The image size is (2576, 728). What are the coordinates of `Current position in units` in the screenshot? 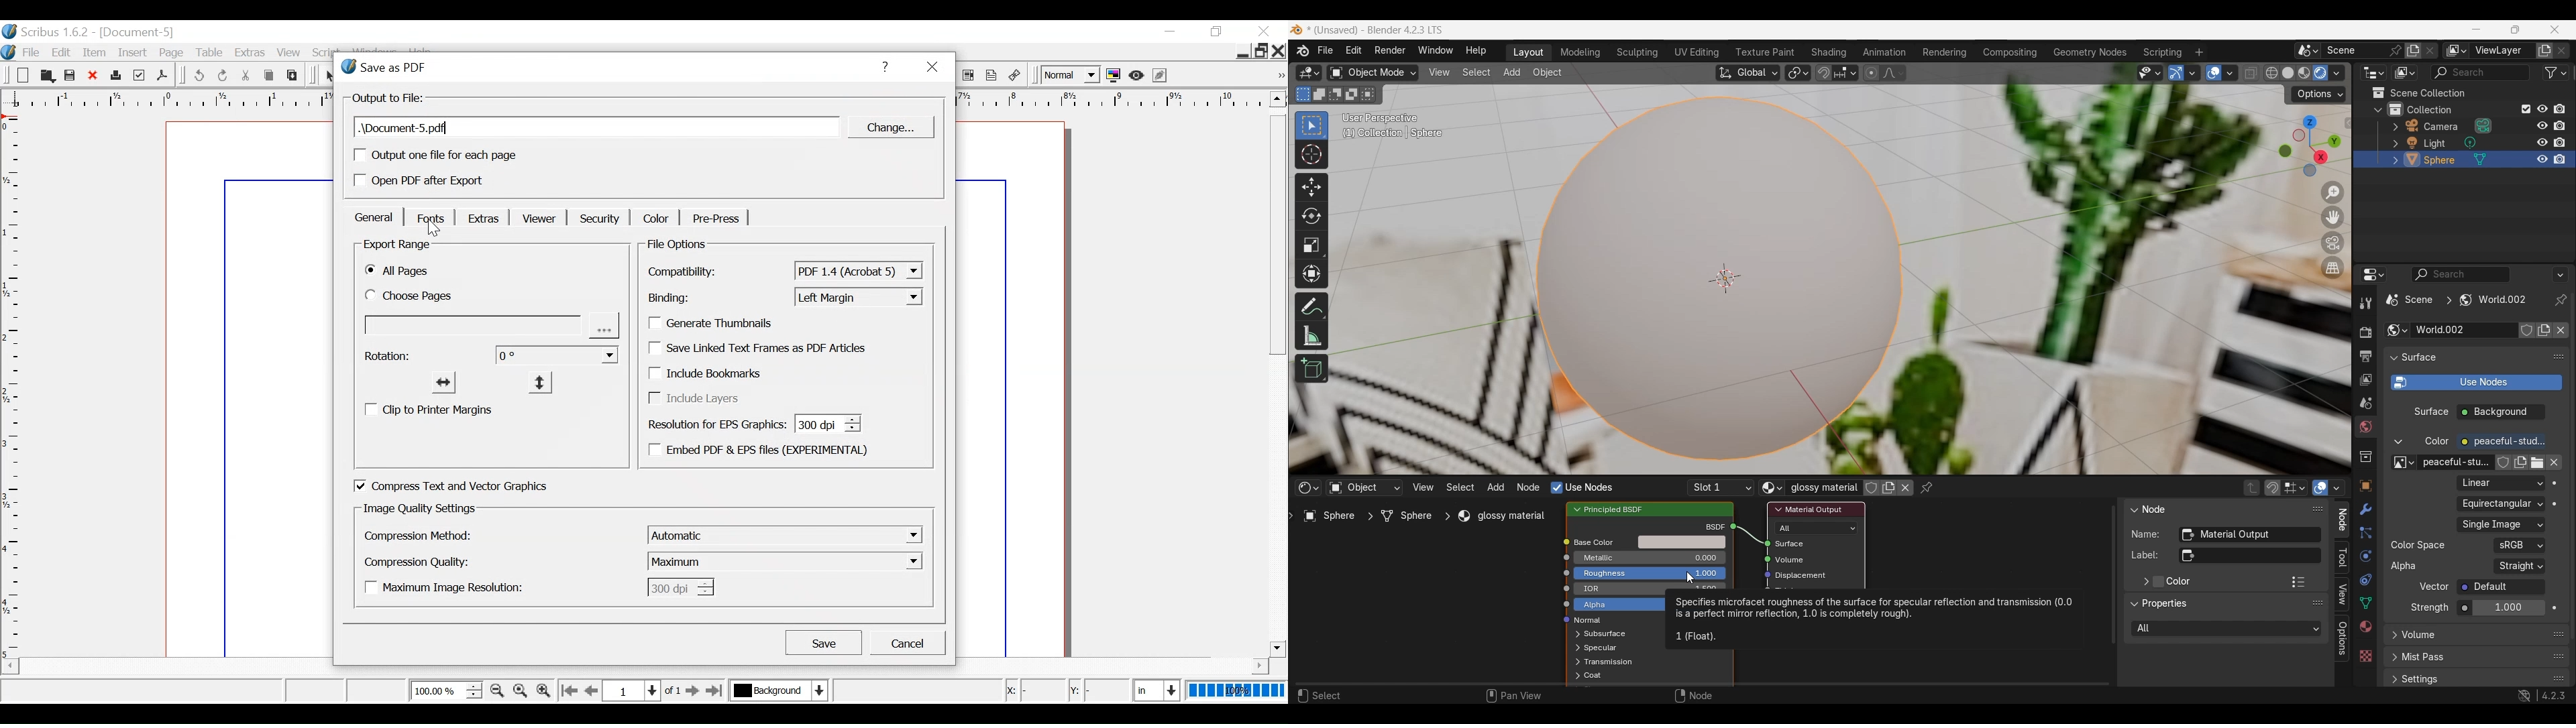 It's located at (1158, 688).